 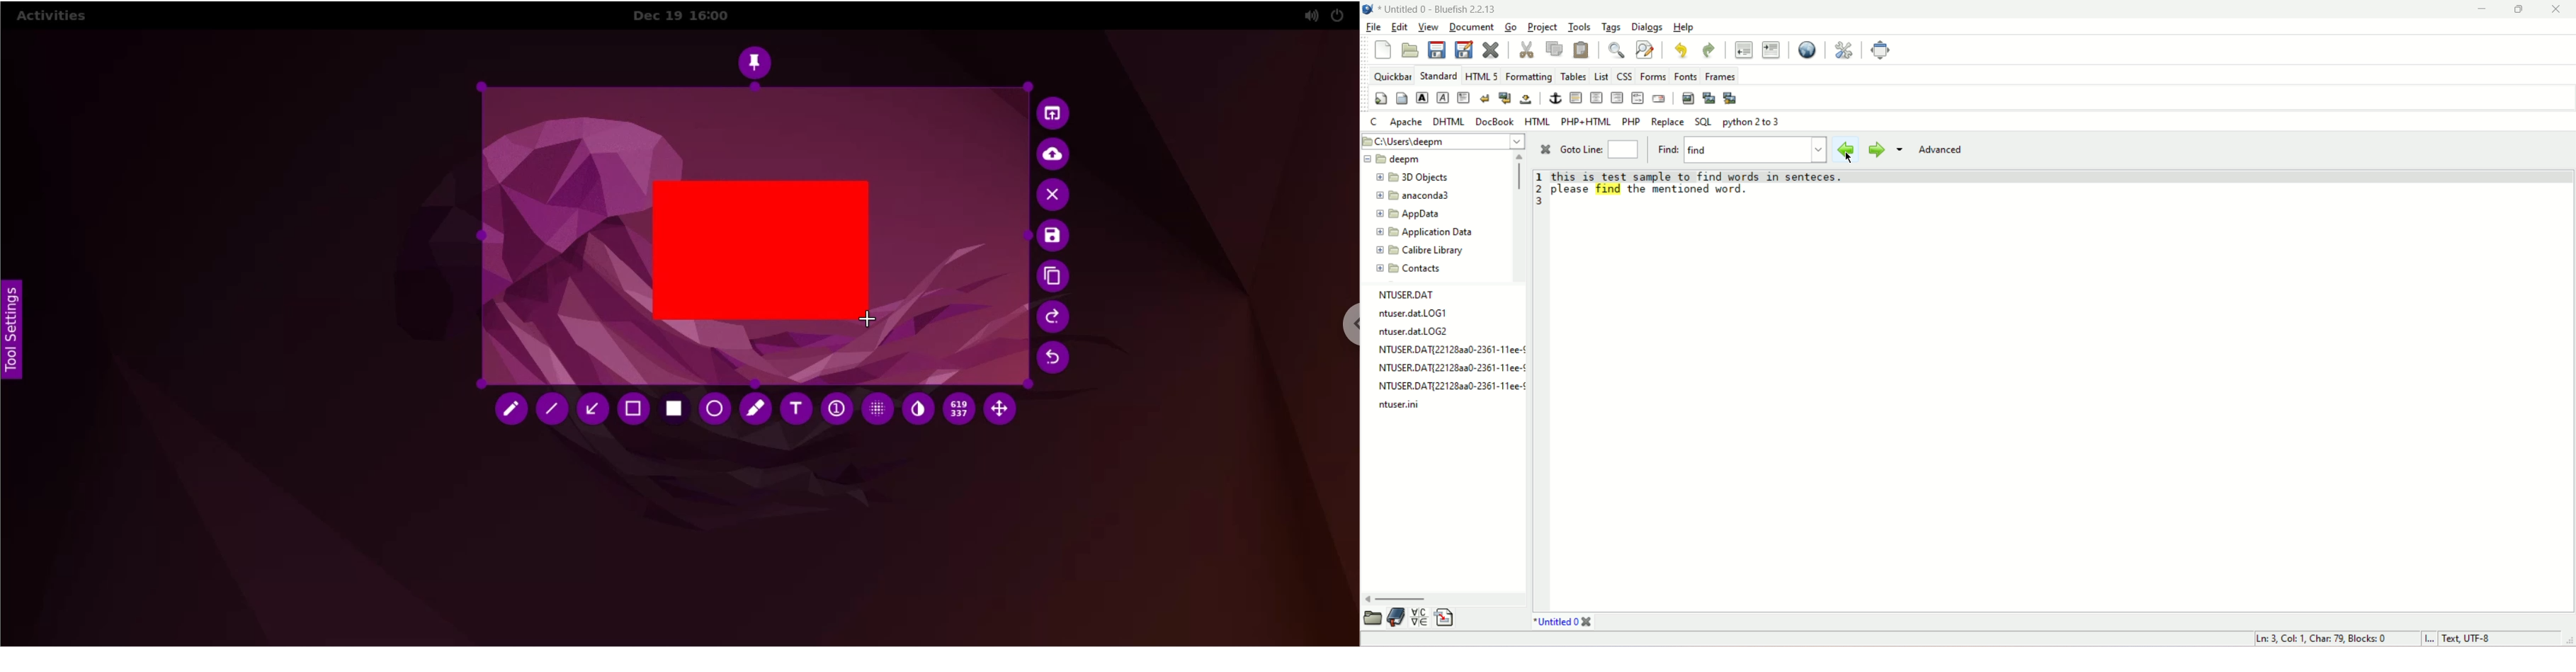 What do you see at coordinates (1741, 149) in the screenshot?
I see `find: find` at bounding box center [1741, 149].